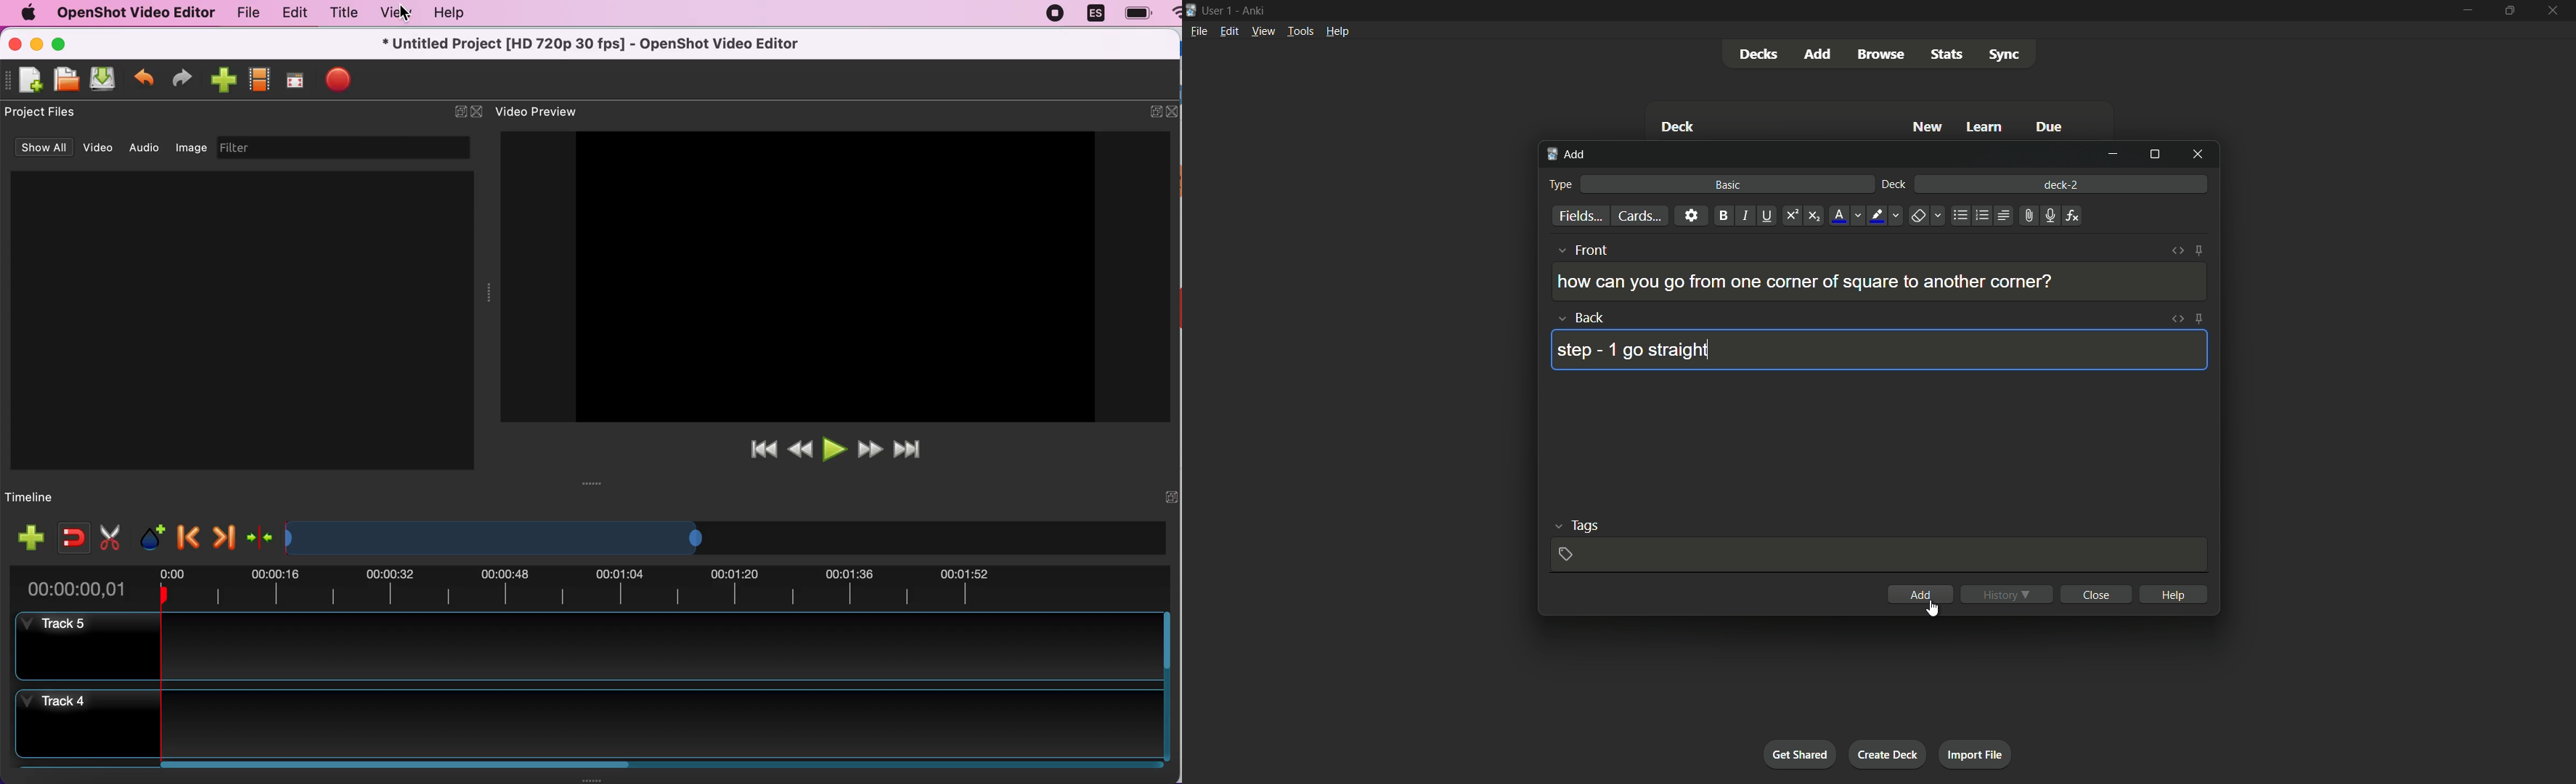  I want to click on how can you go from one corner of square to another corner?, so click(1803, 282).